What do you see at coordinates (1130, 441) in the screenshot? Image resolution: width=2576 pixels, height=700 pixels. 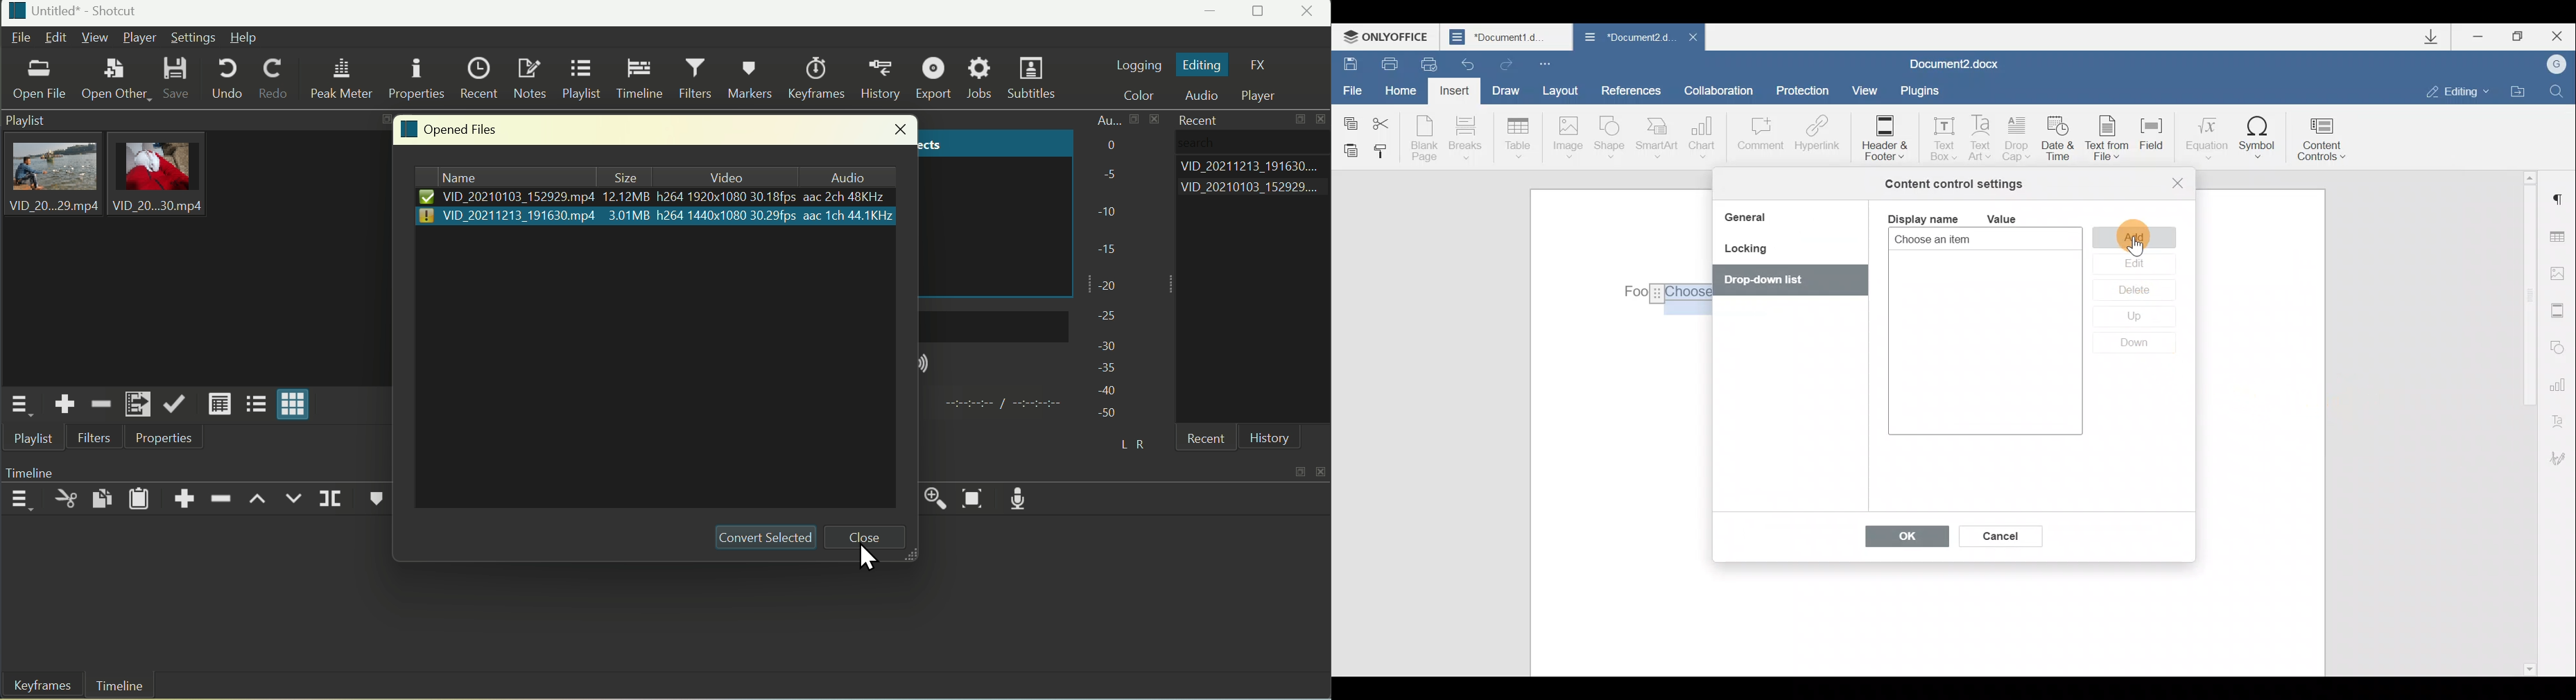 I see `L R` at bounding box center [1130, 441].